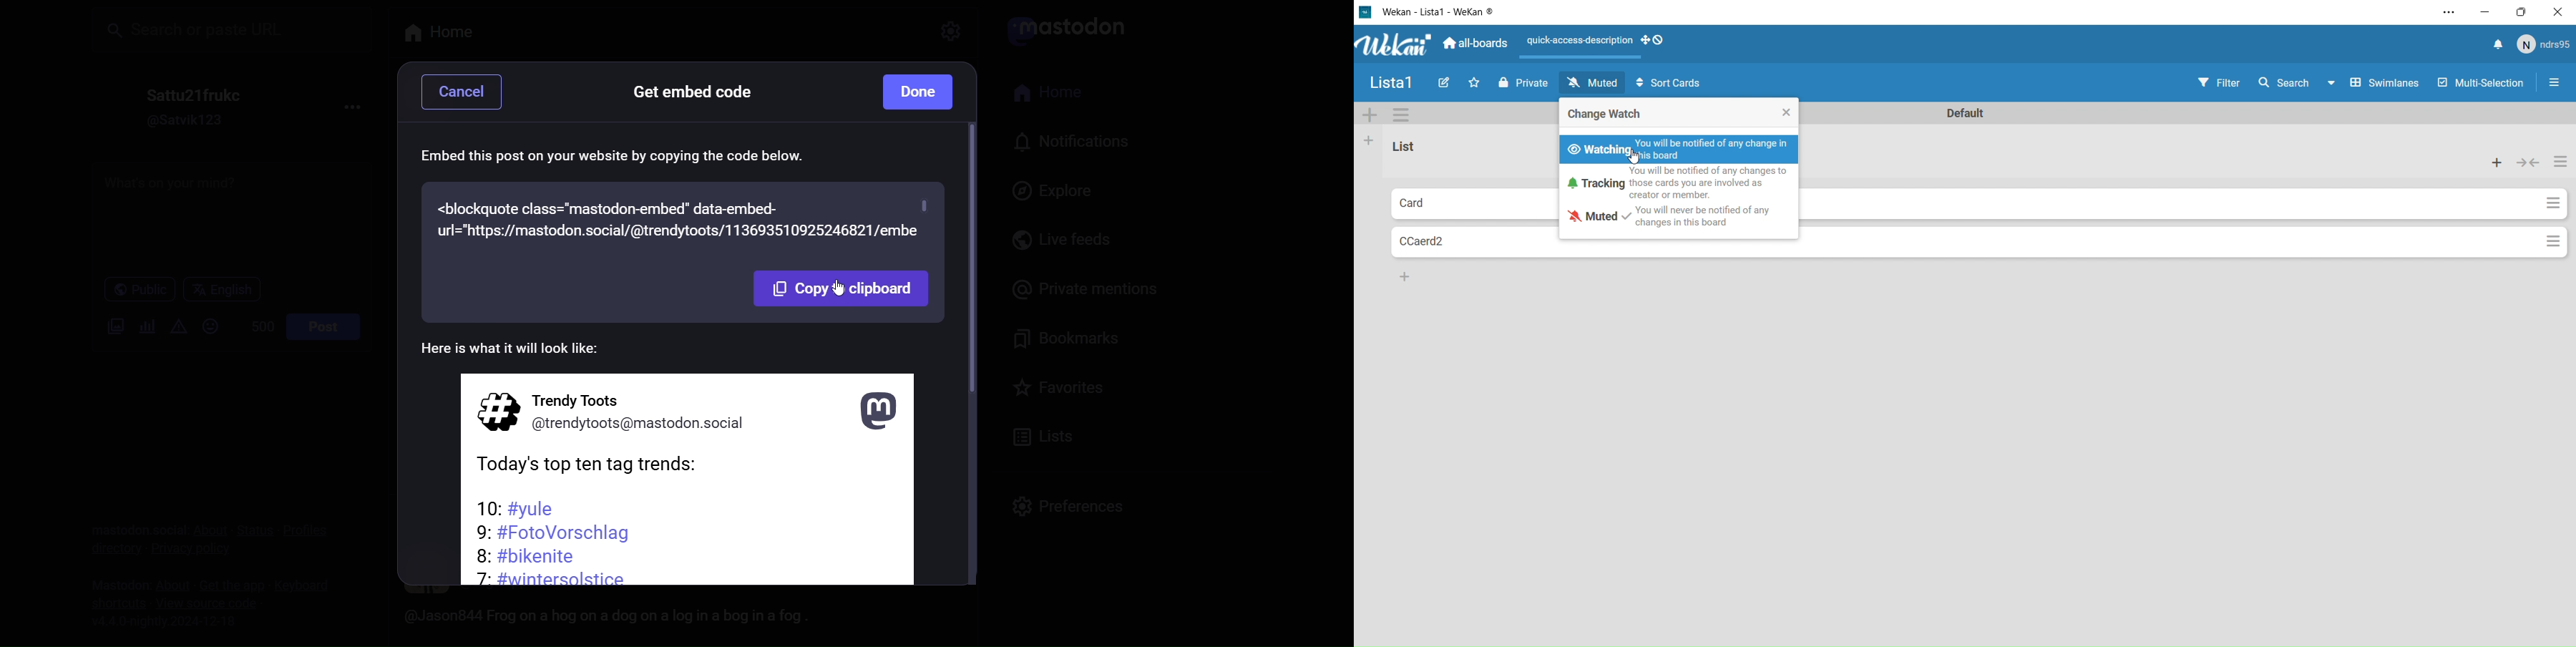 The width and height of the screenshot is (2576, 672). I want to click on Name, so click(1391, 83).